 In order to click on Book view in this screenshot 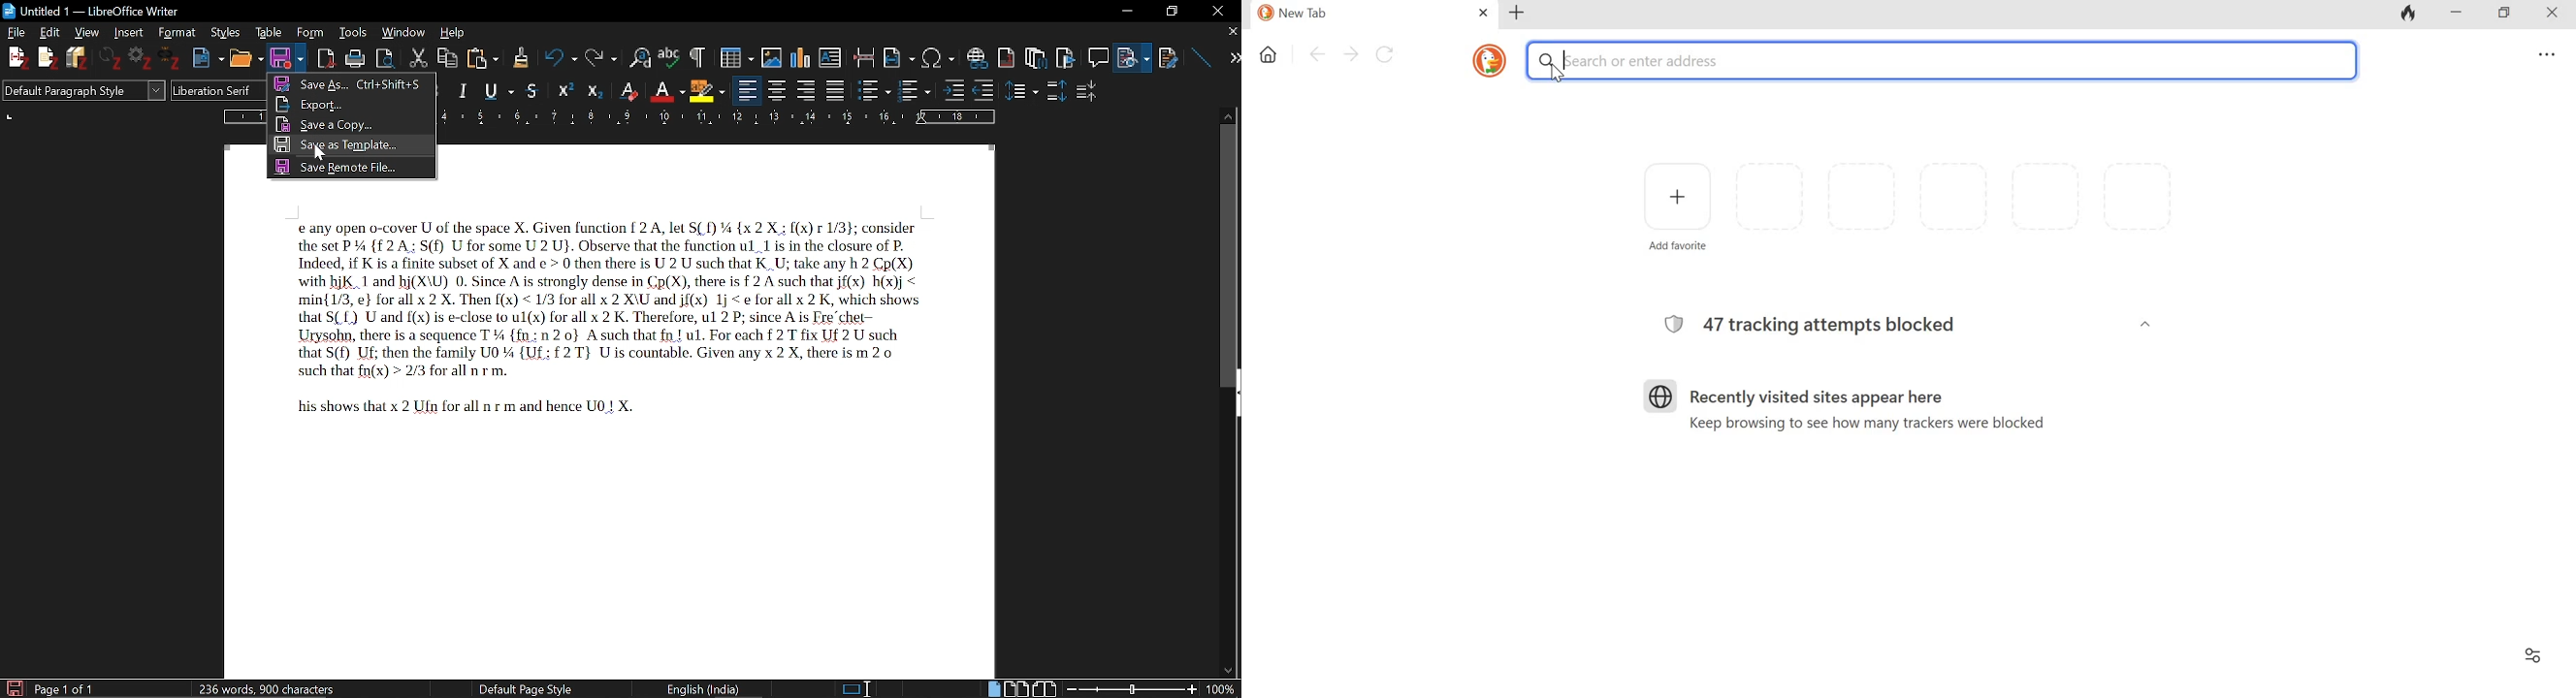, I will do `click(1045, 687)`.